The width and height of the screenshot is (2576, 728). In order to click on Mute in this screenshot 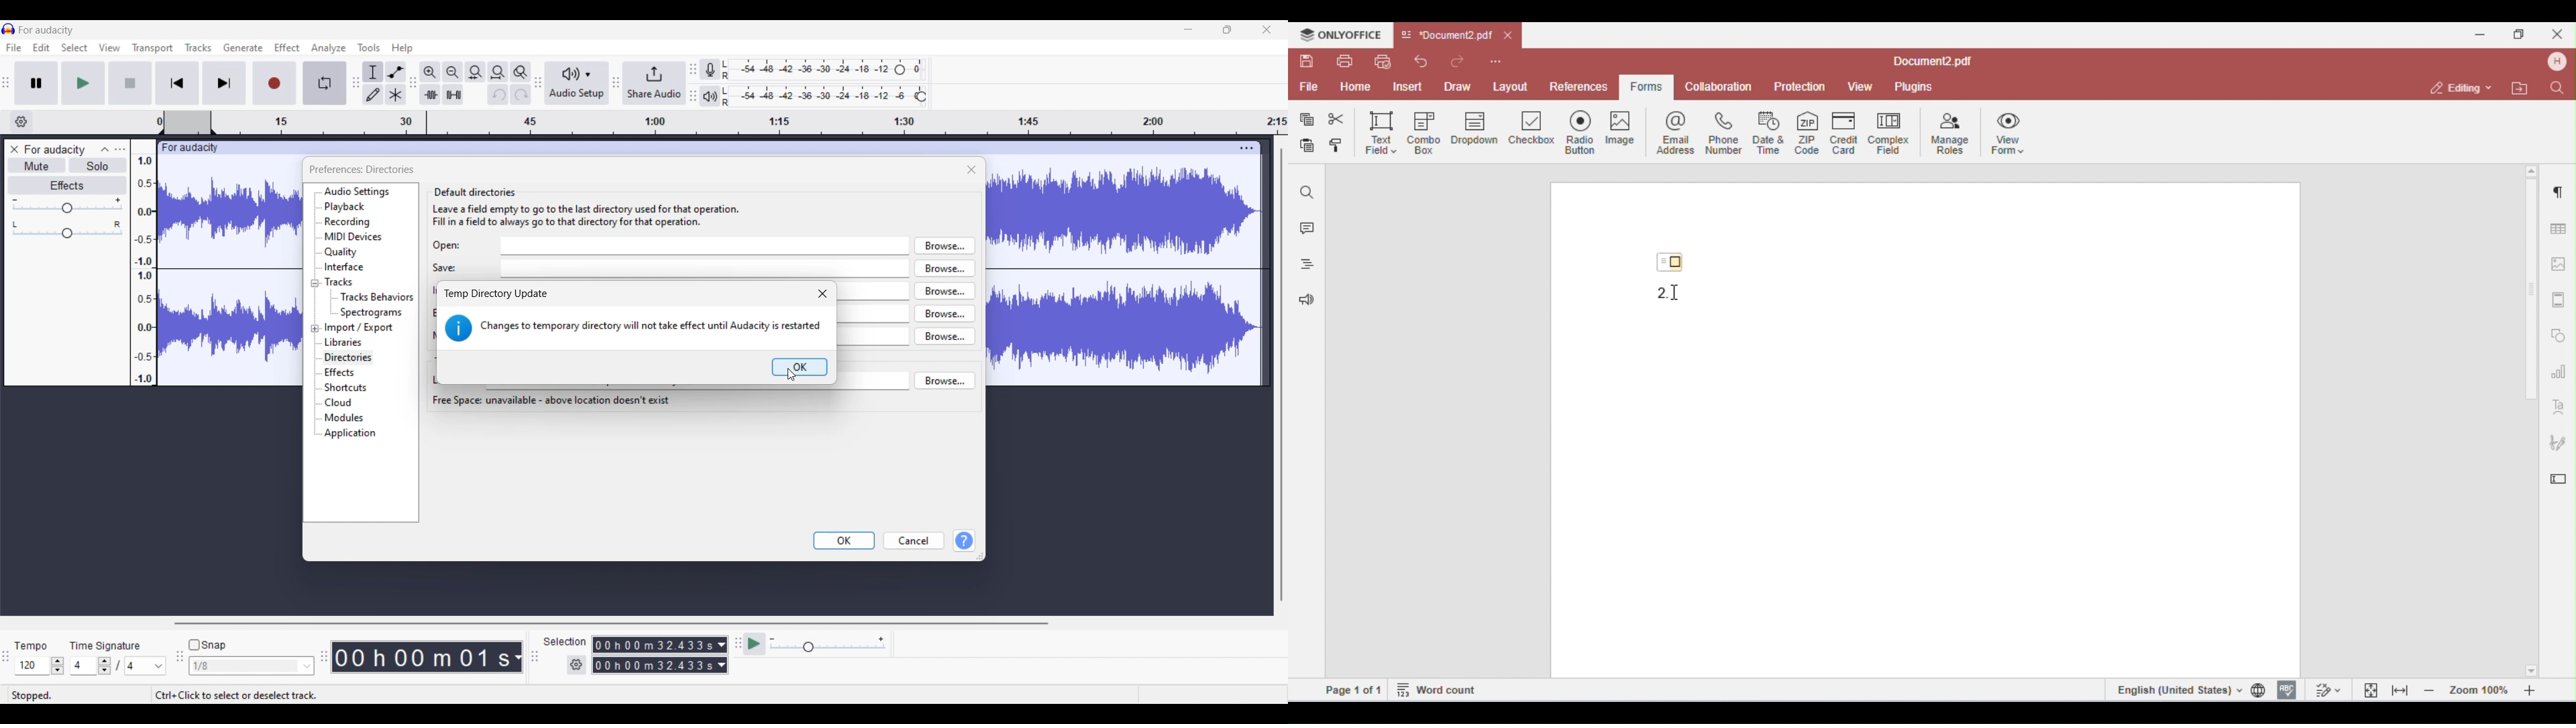, I will do `click(37, 165)`.